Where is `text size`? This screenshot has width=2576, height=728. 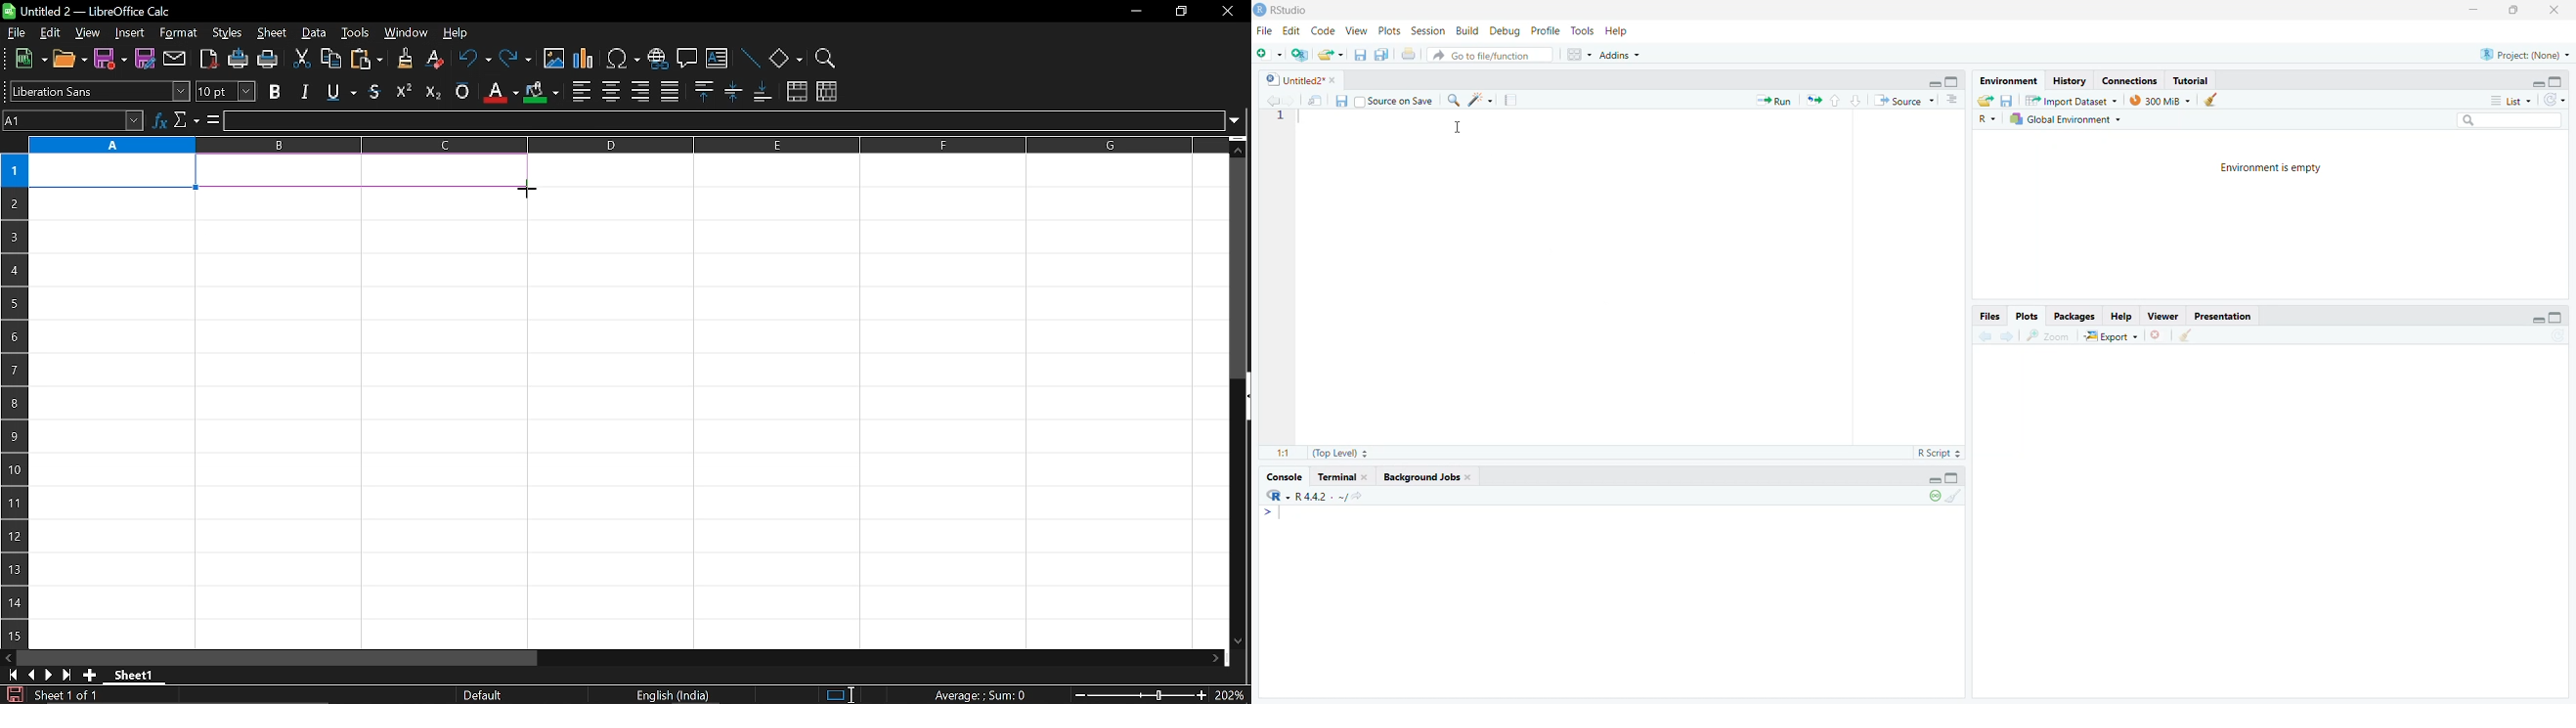
text size is located at coordinates (226, 91).